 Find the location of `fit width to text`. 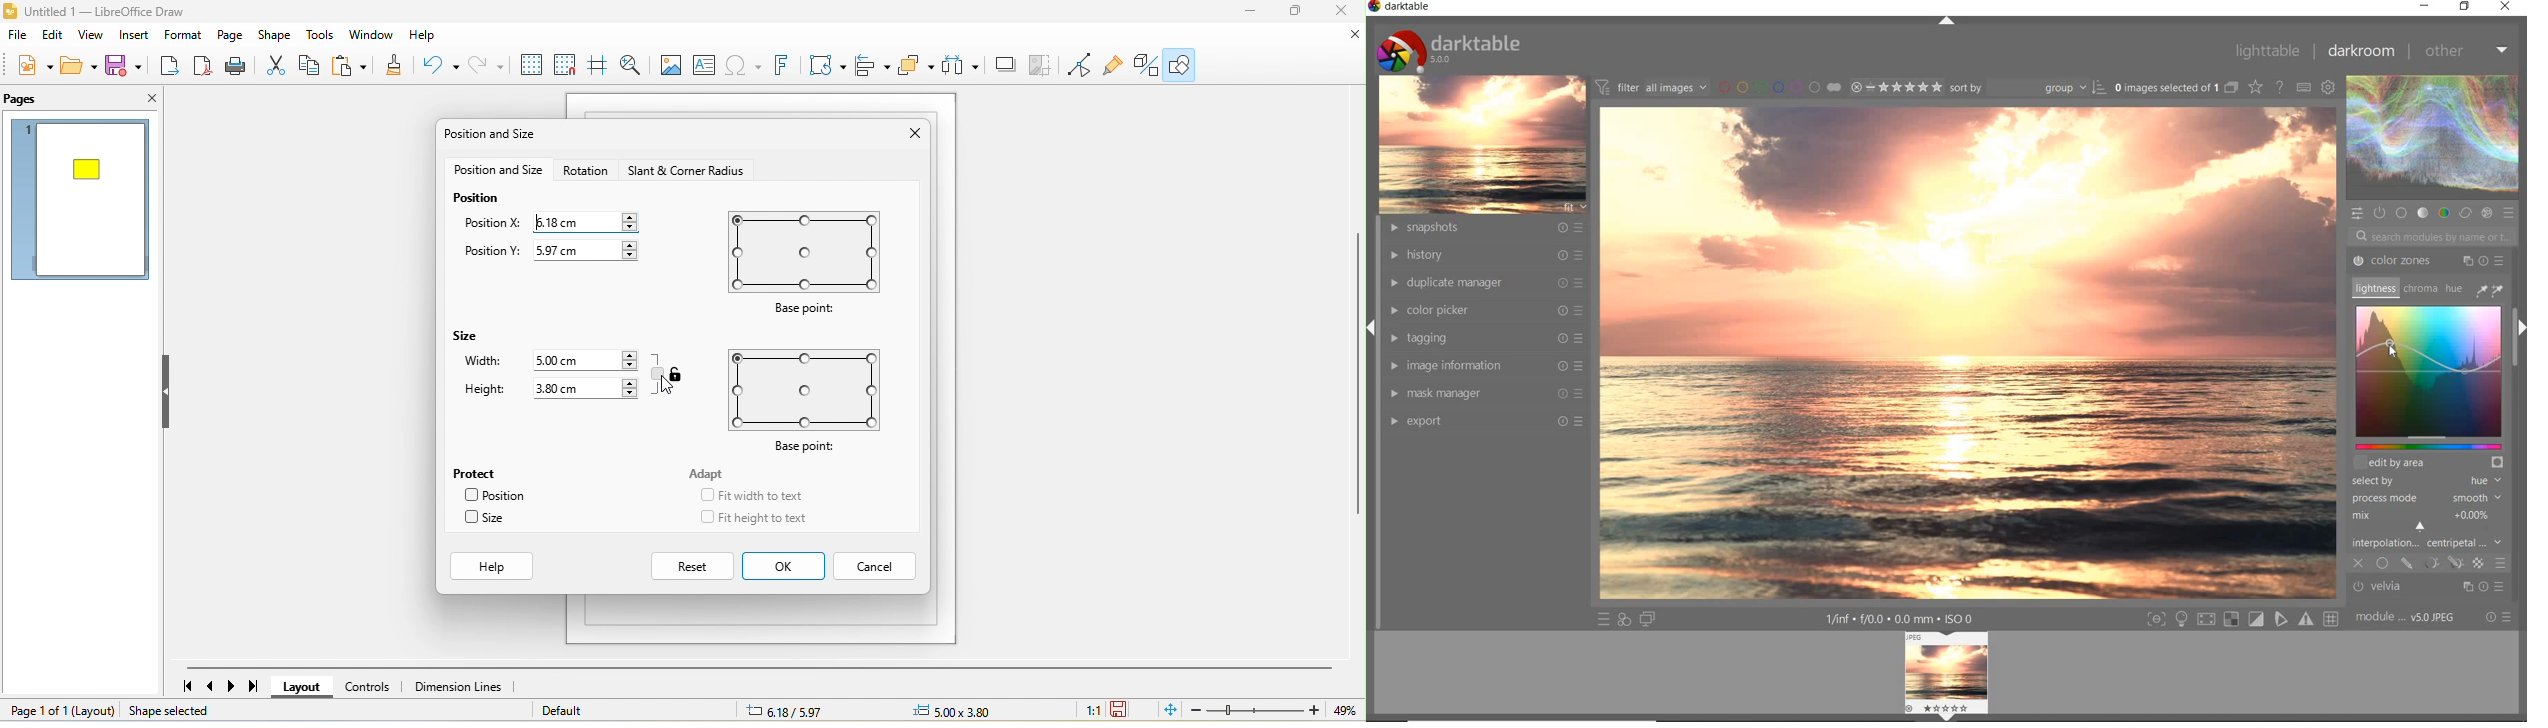

fit width to text is located at coordinates (753, 495).